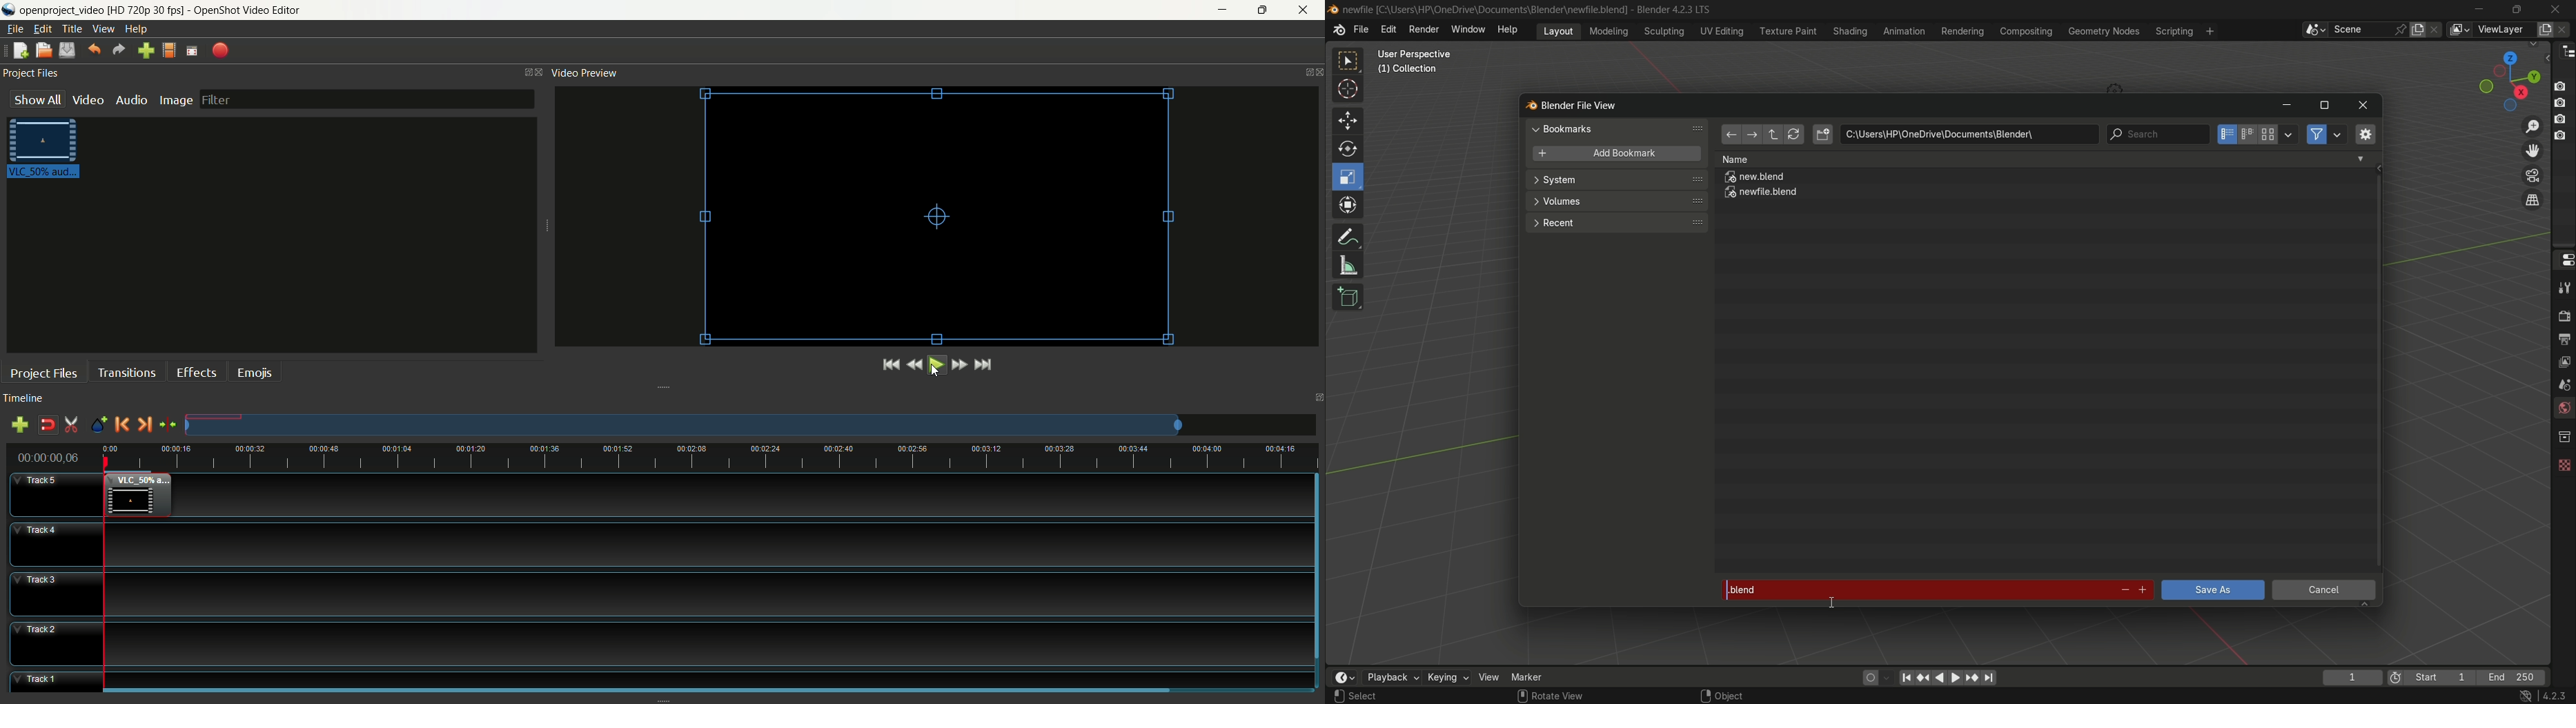 The height and width of the screenshot is (728, 2576). What do you see at coordinates (2361, 29) in the screenshot?
I see `scene name` at bounding box center [2361, 29].